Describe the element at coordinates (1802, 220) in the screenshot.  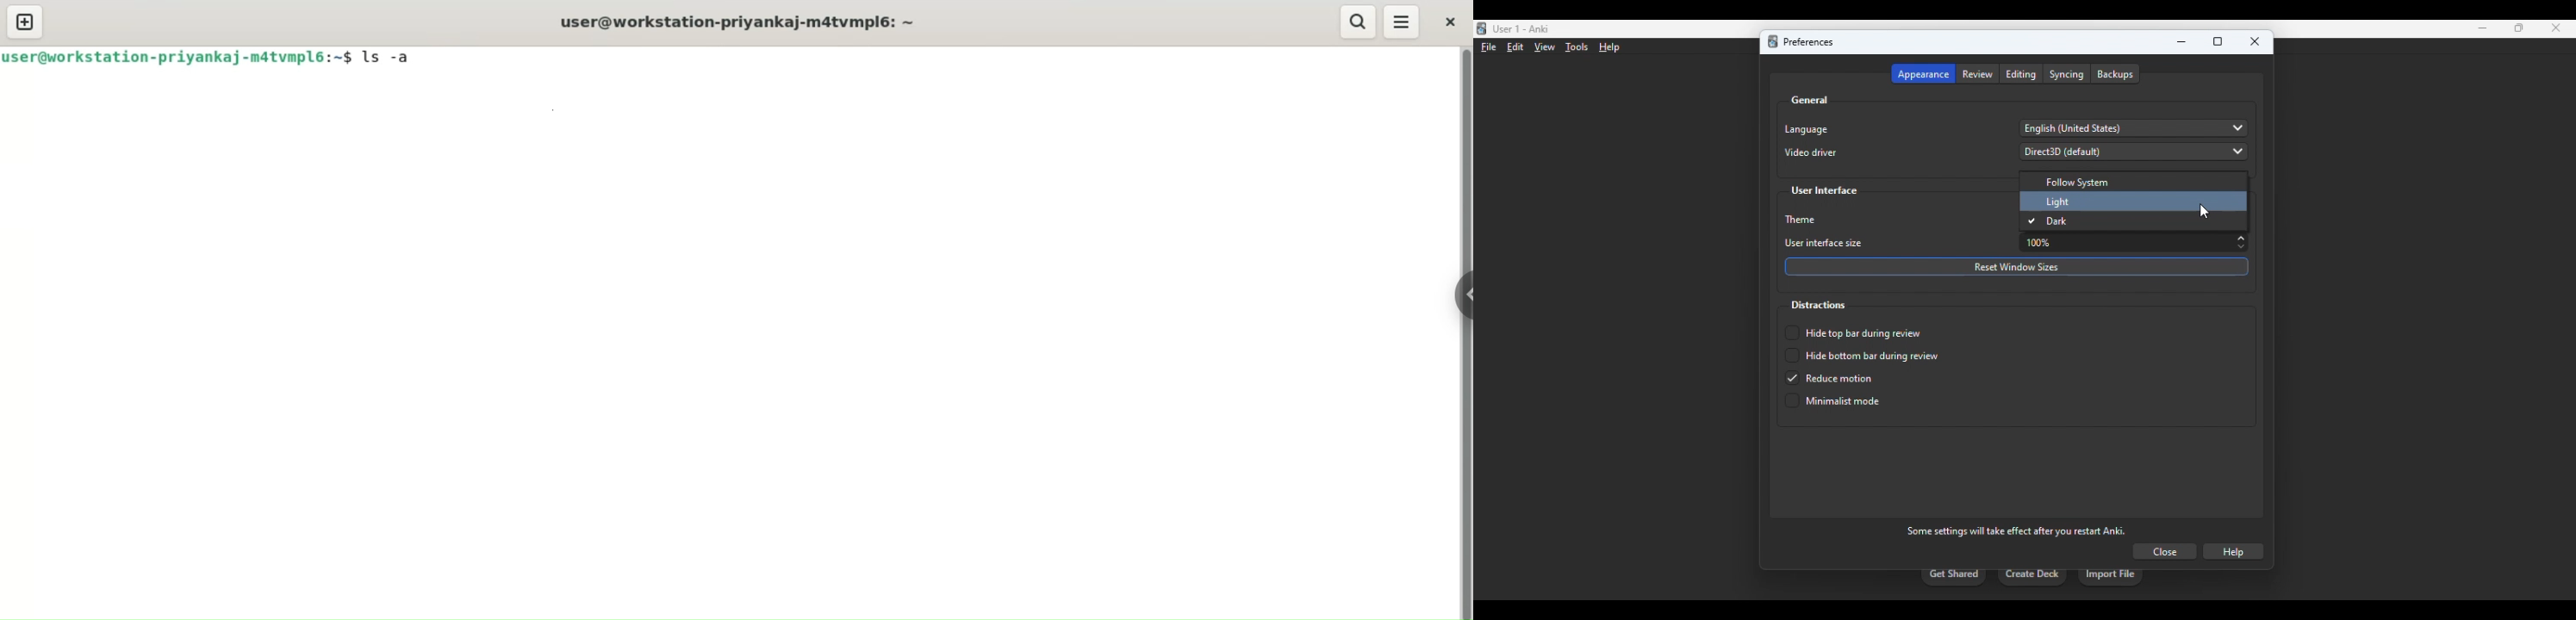
I see `theme` at that location.